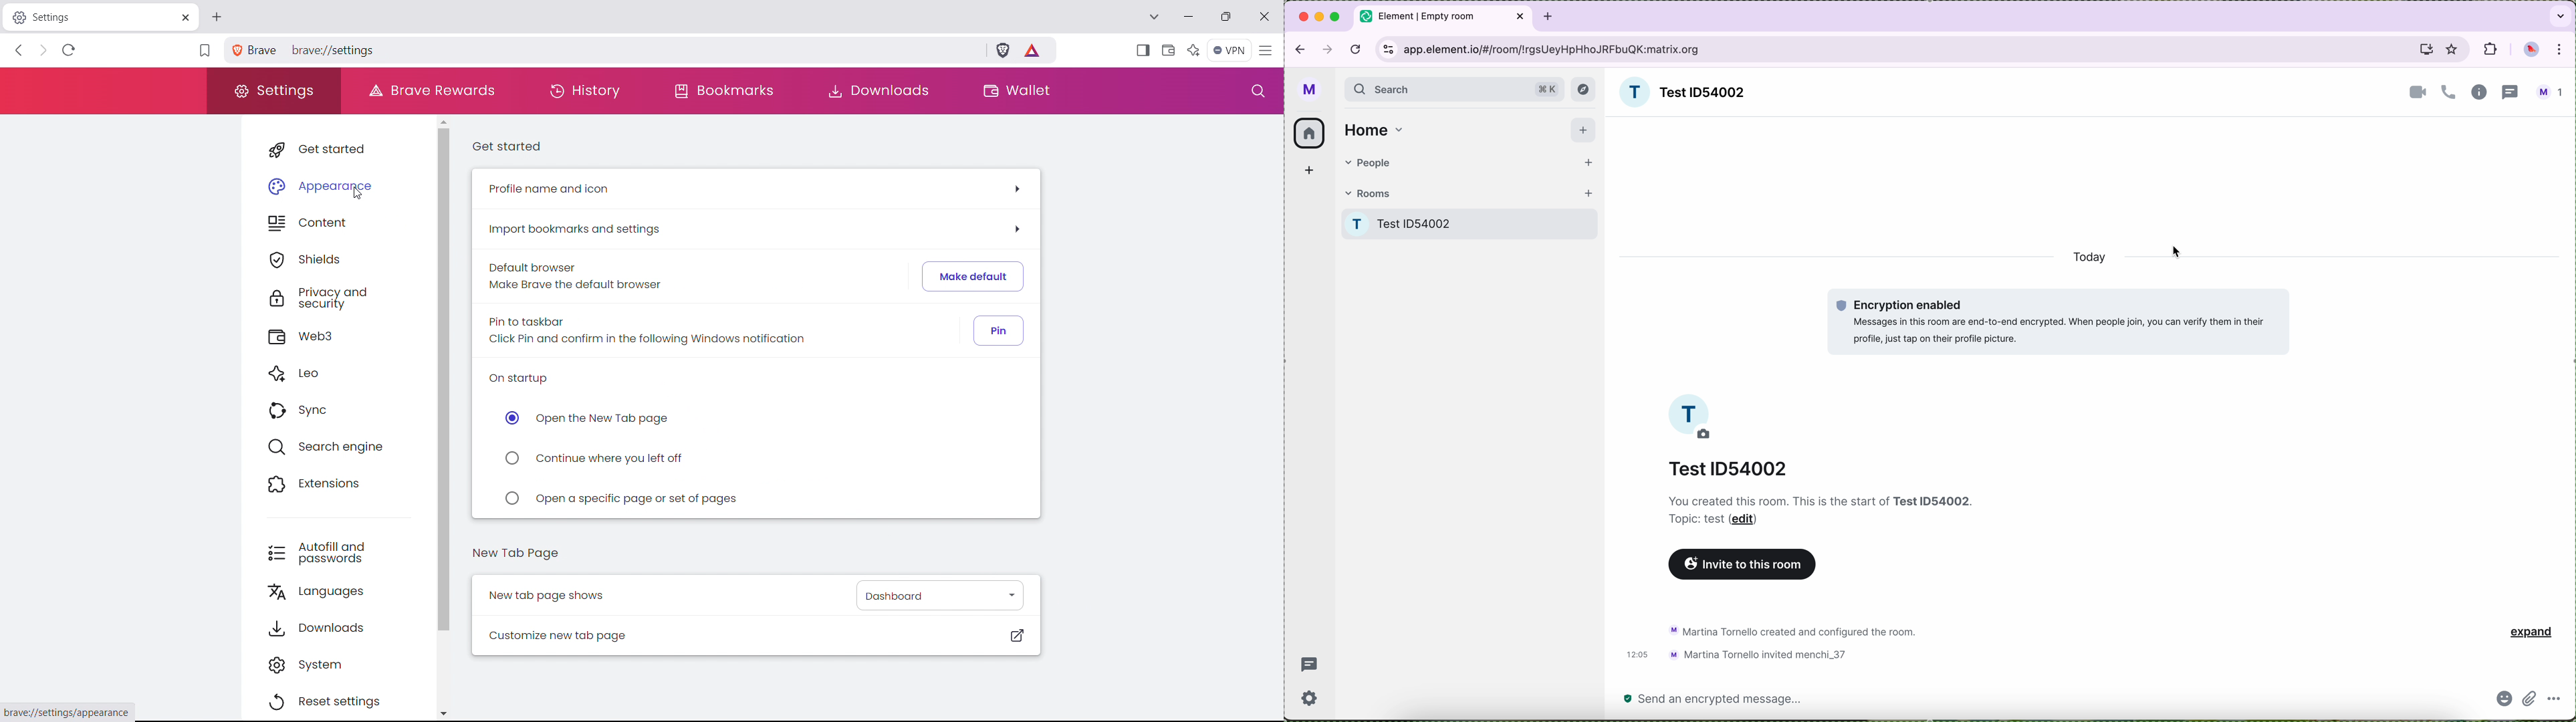 The image size is (2576, 728). I want to click on cursor, so click(2175, 251).